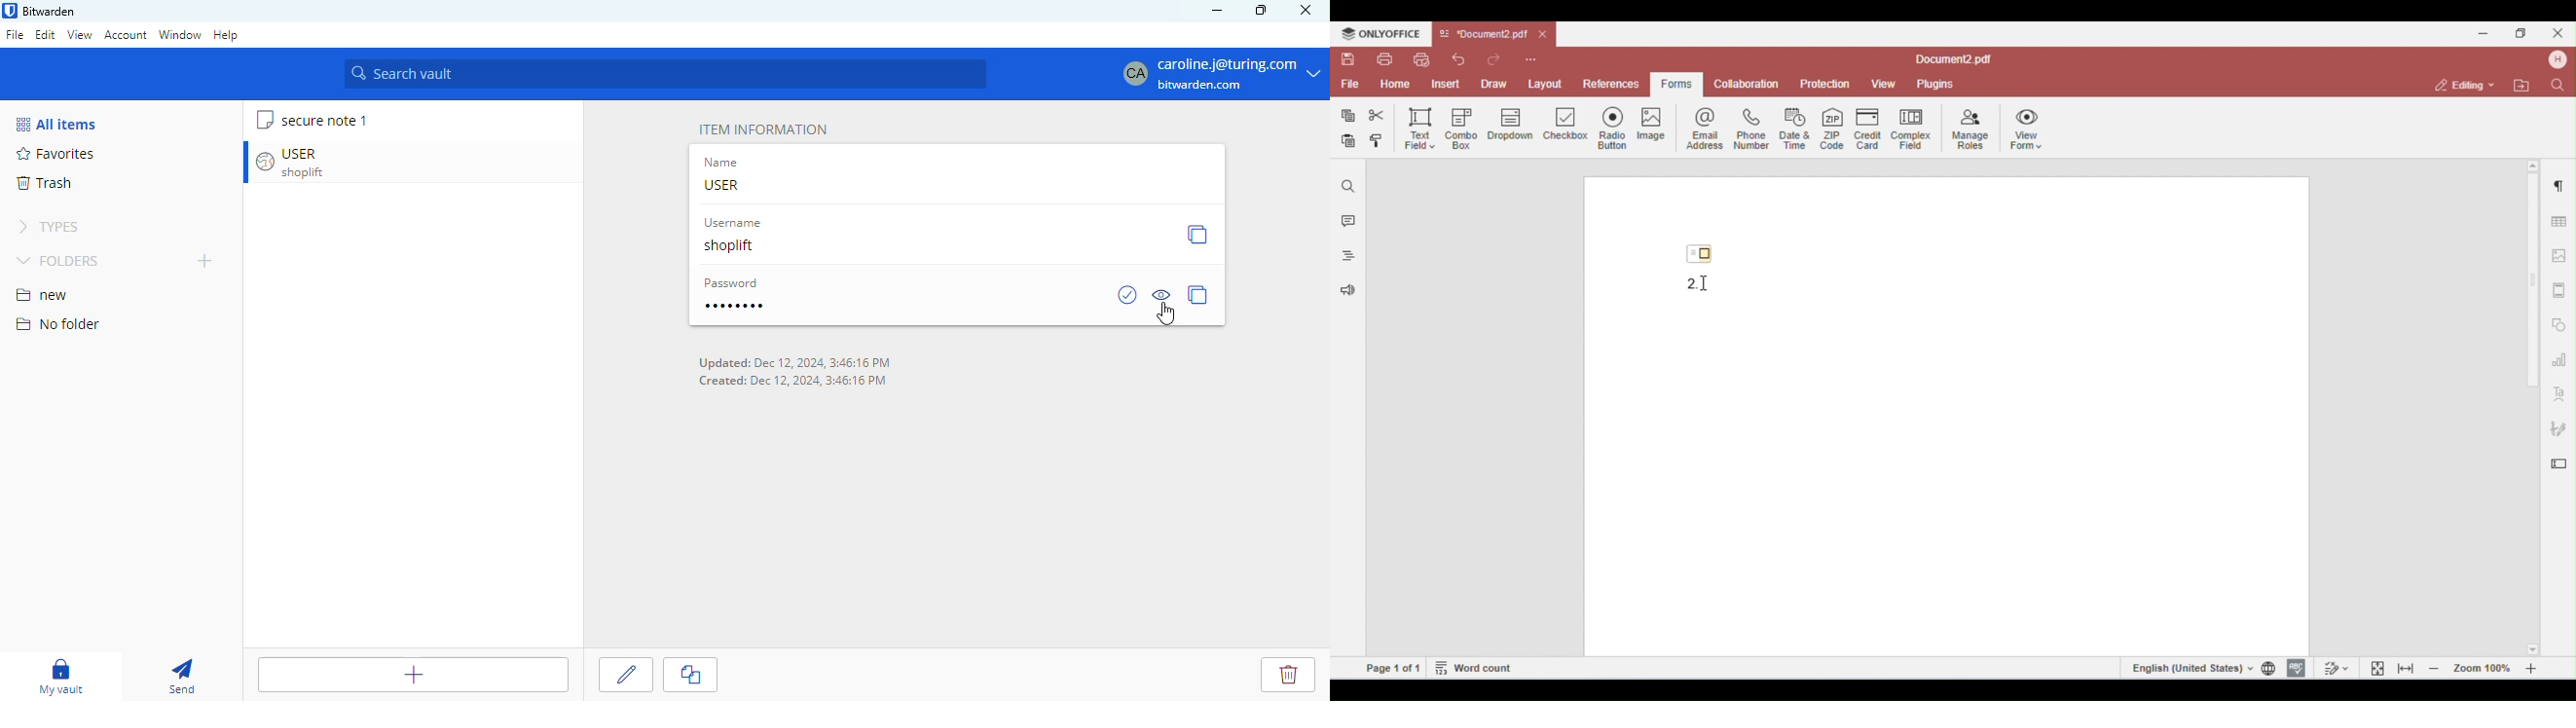 This screenshot has width=2576, height=728. What do you see at coordinates (735, 224) in the screenshot?
I see `Username` at bounding box center [735, 224].